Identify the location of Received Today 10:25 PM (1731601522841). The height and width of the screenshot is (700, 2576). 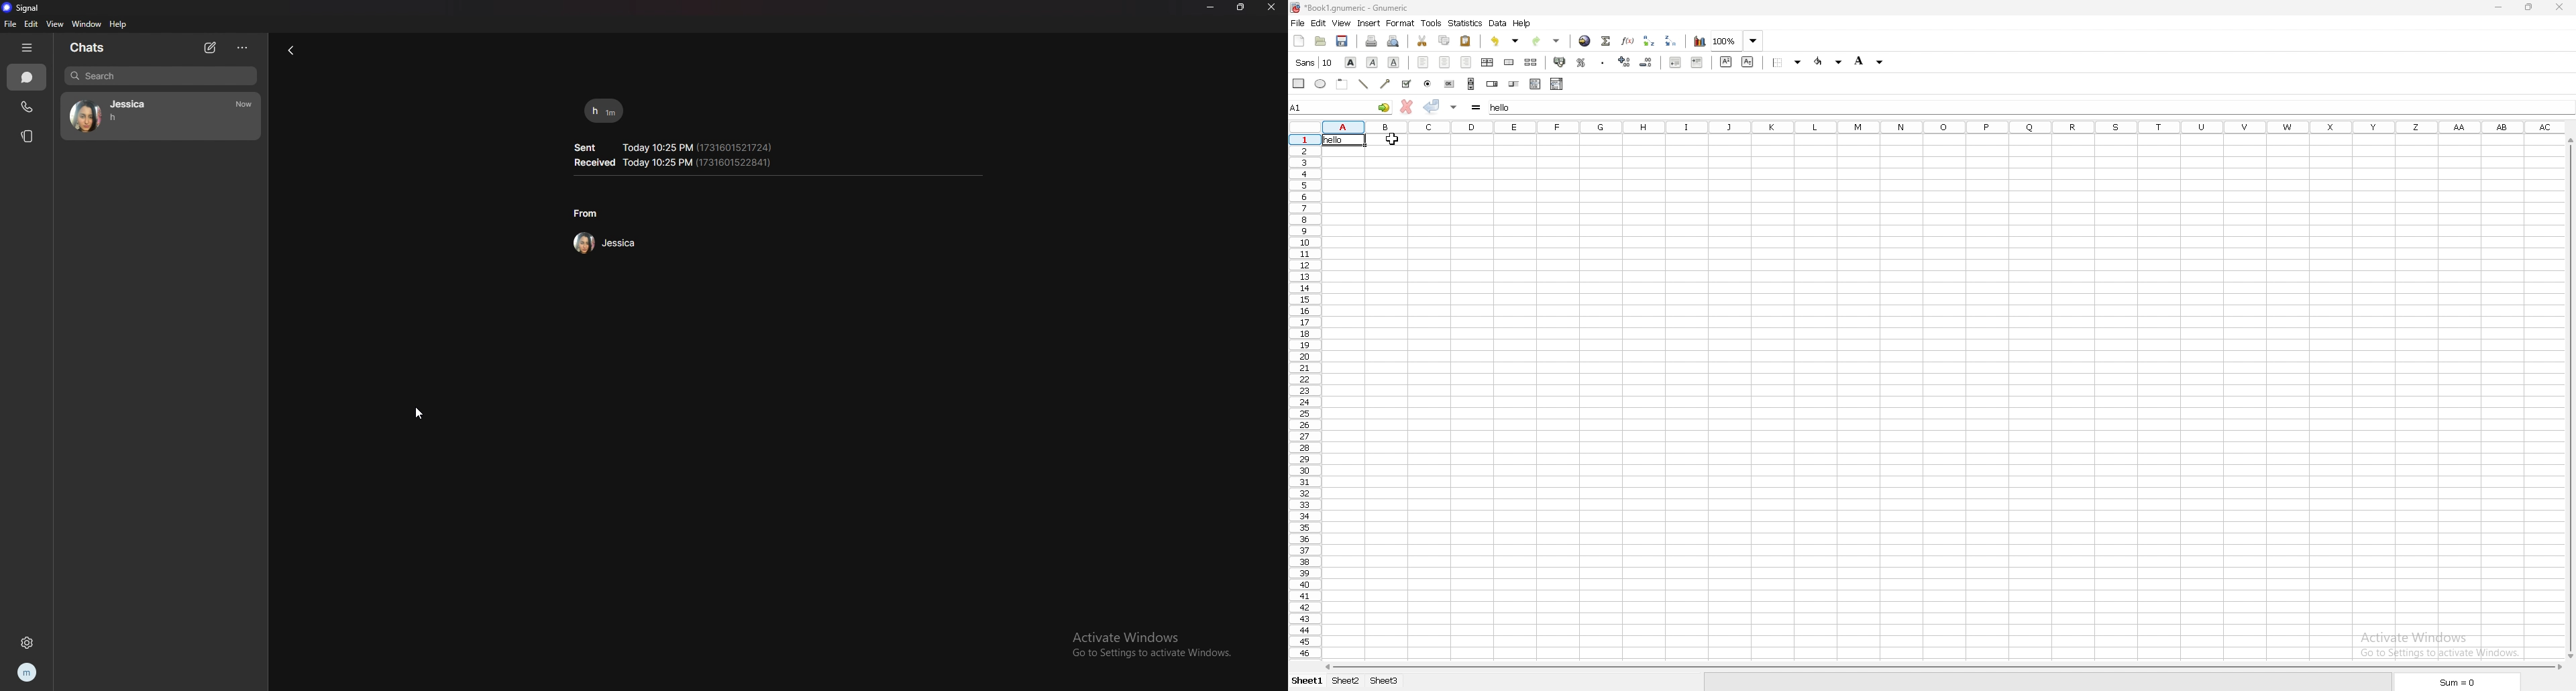
(674, 163).